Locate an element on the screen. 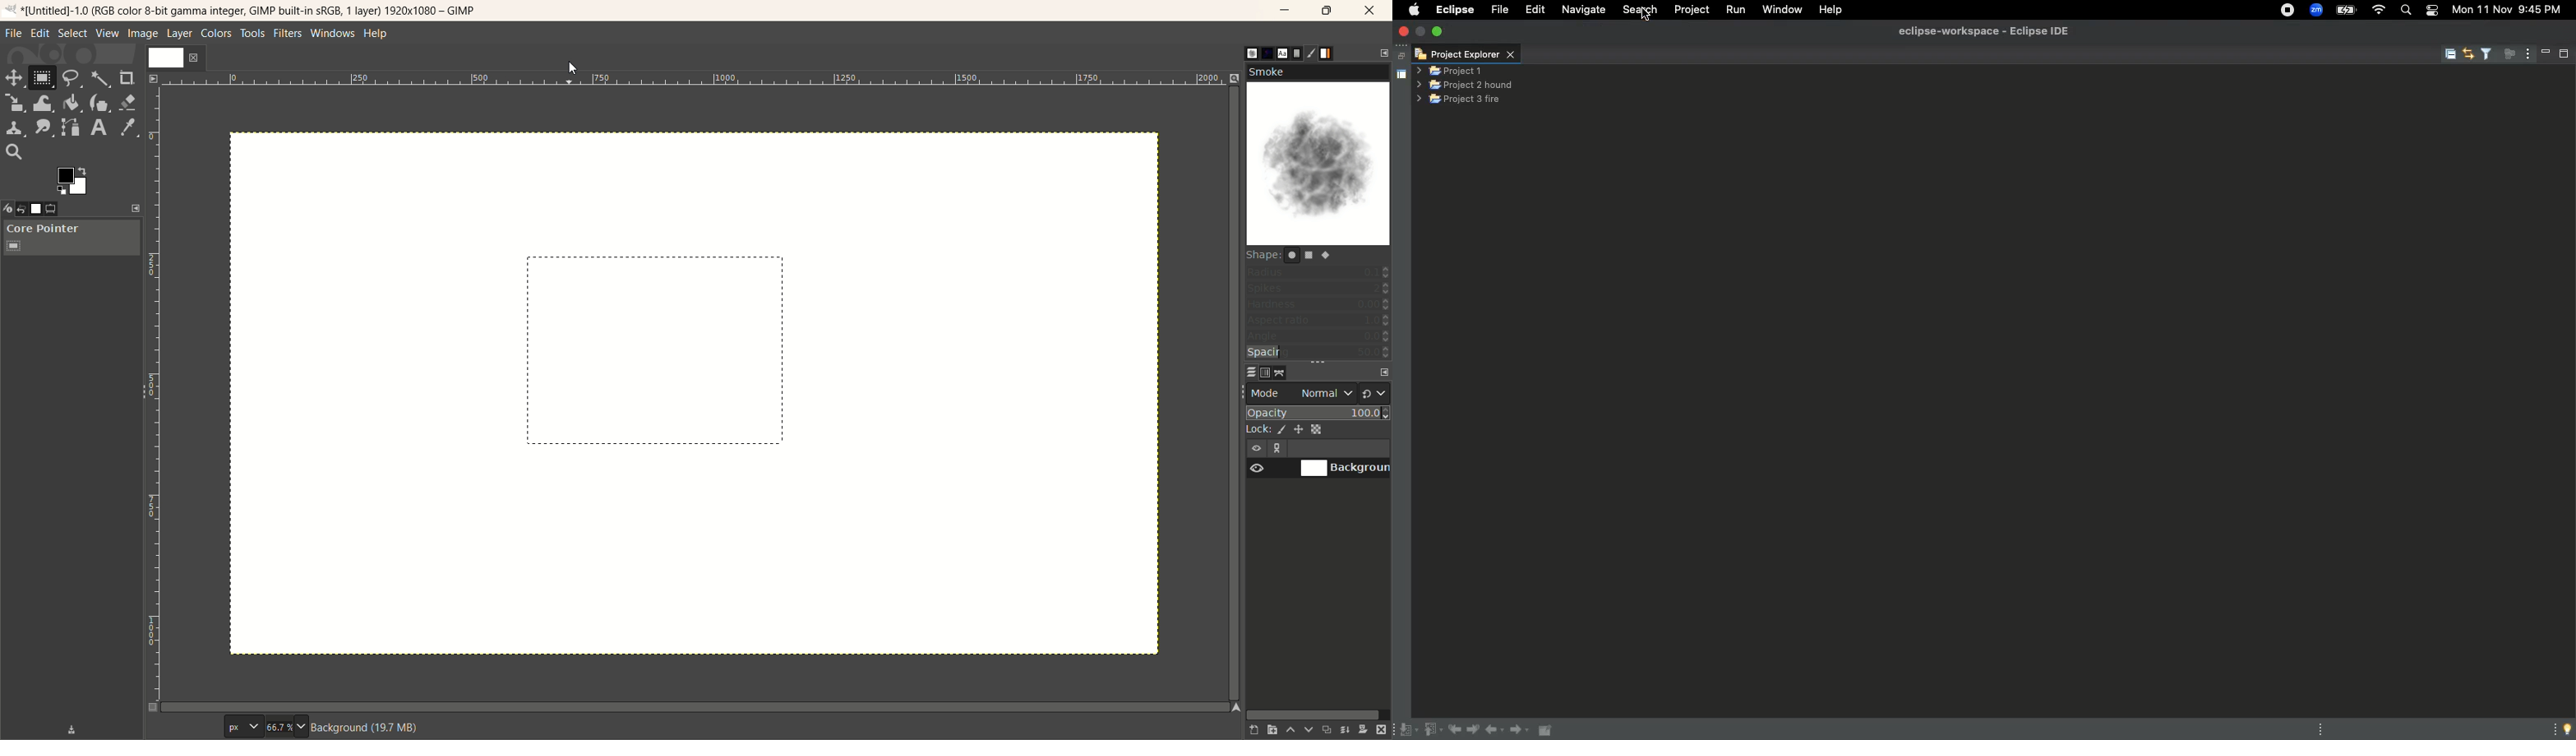  fuzzy select tool is located at coordinates (102, 80).